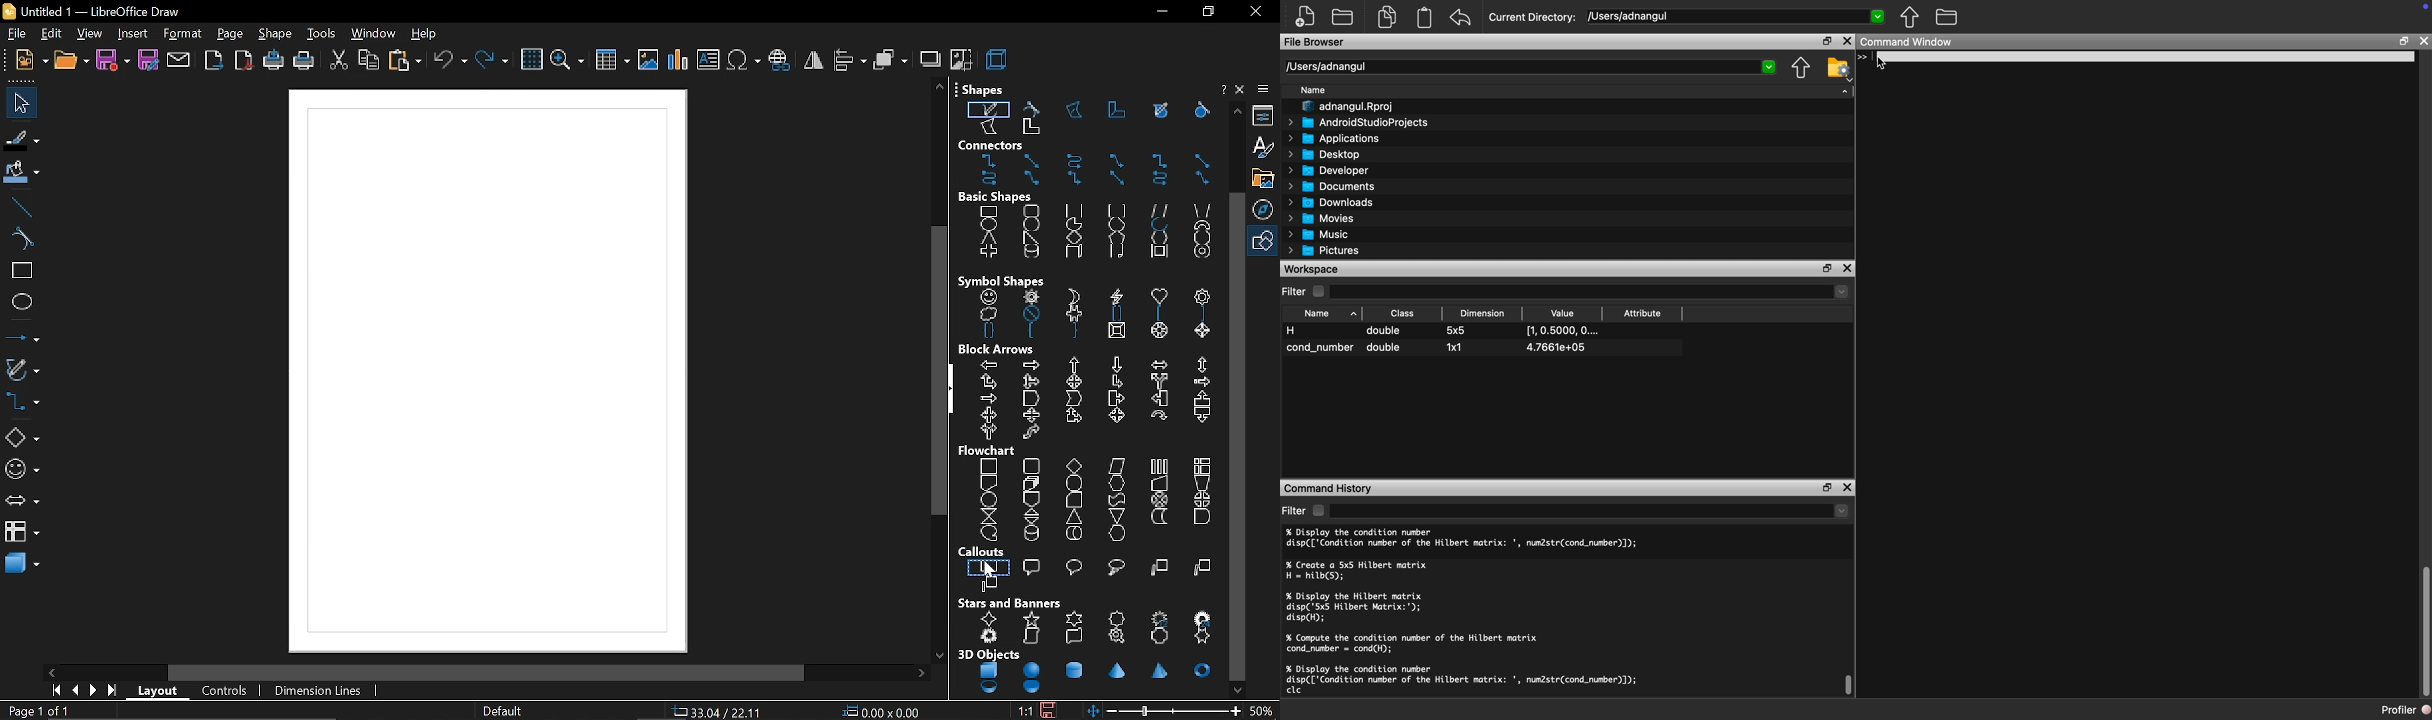 This screenshot has height=728, width=2436. What do you see at coordinates (1199, 399) in the screenshot?
I see `up arrow callout` at bounding box center [1199, 399].